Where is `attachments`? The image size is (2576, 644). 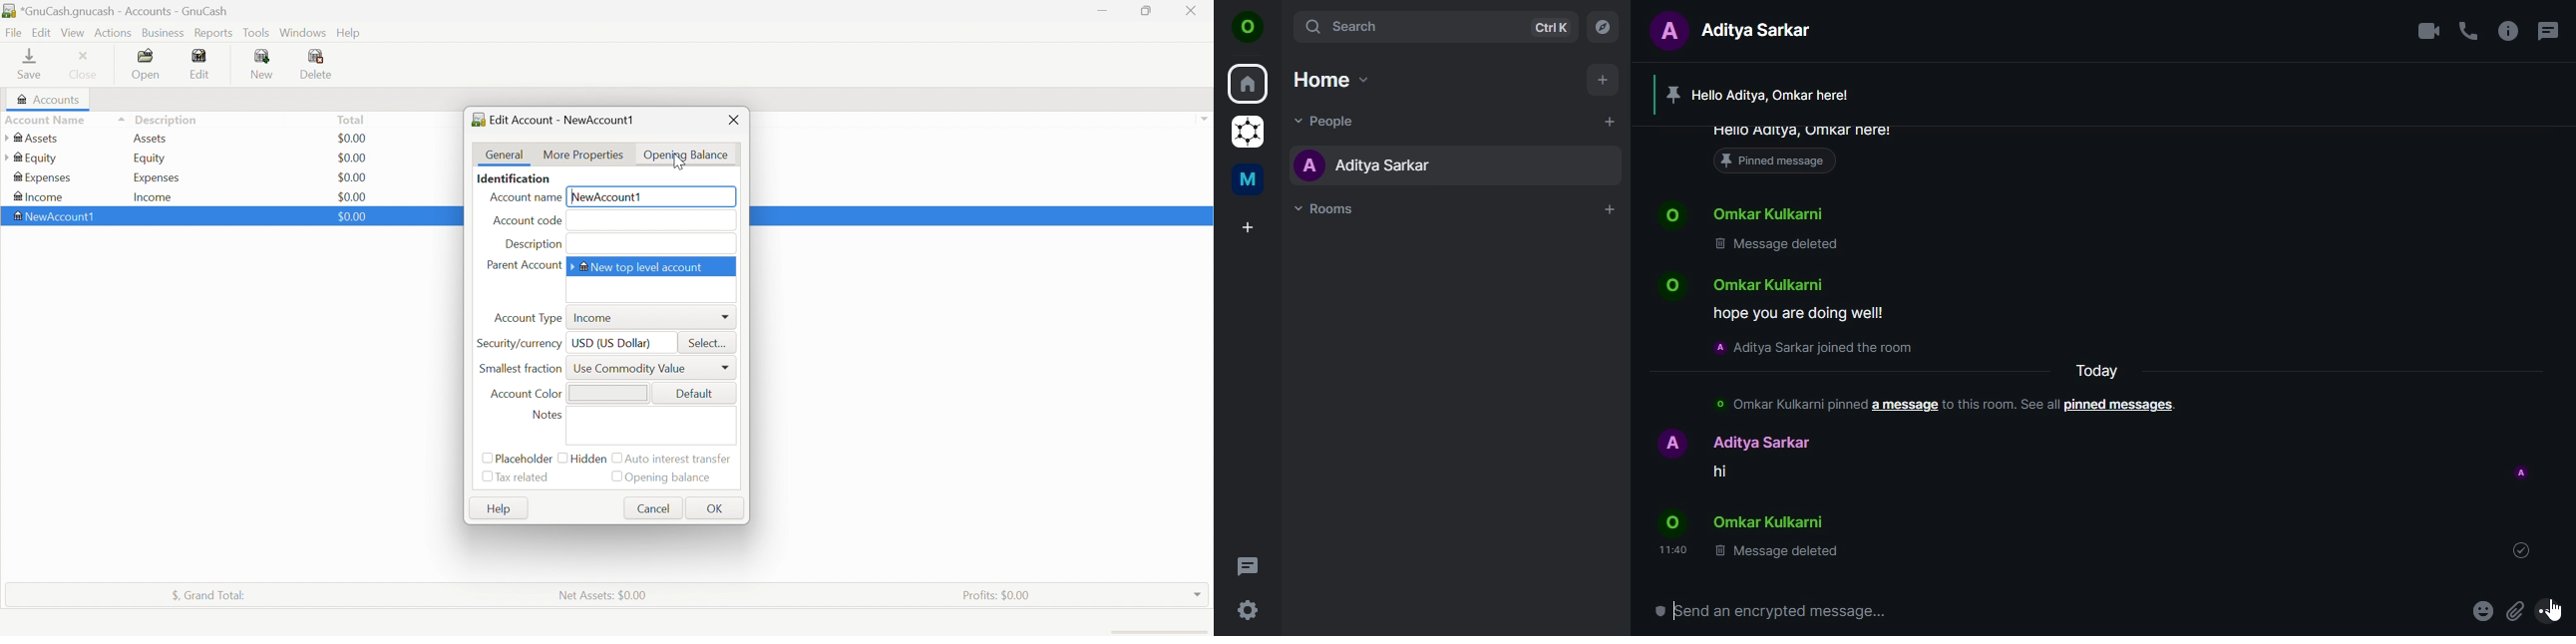
attachments is located at coordinates (2515, 612).